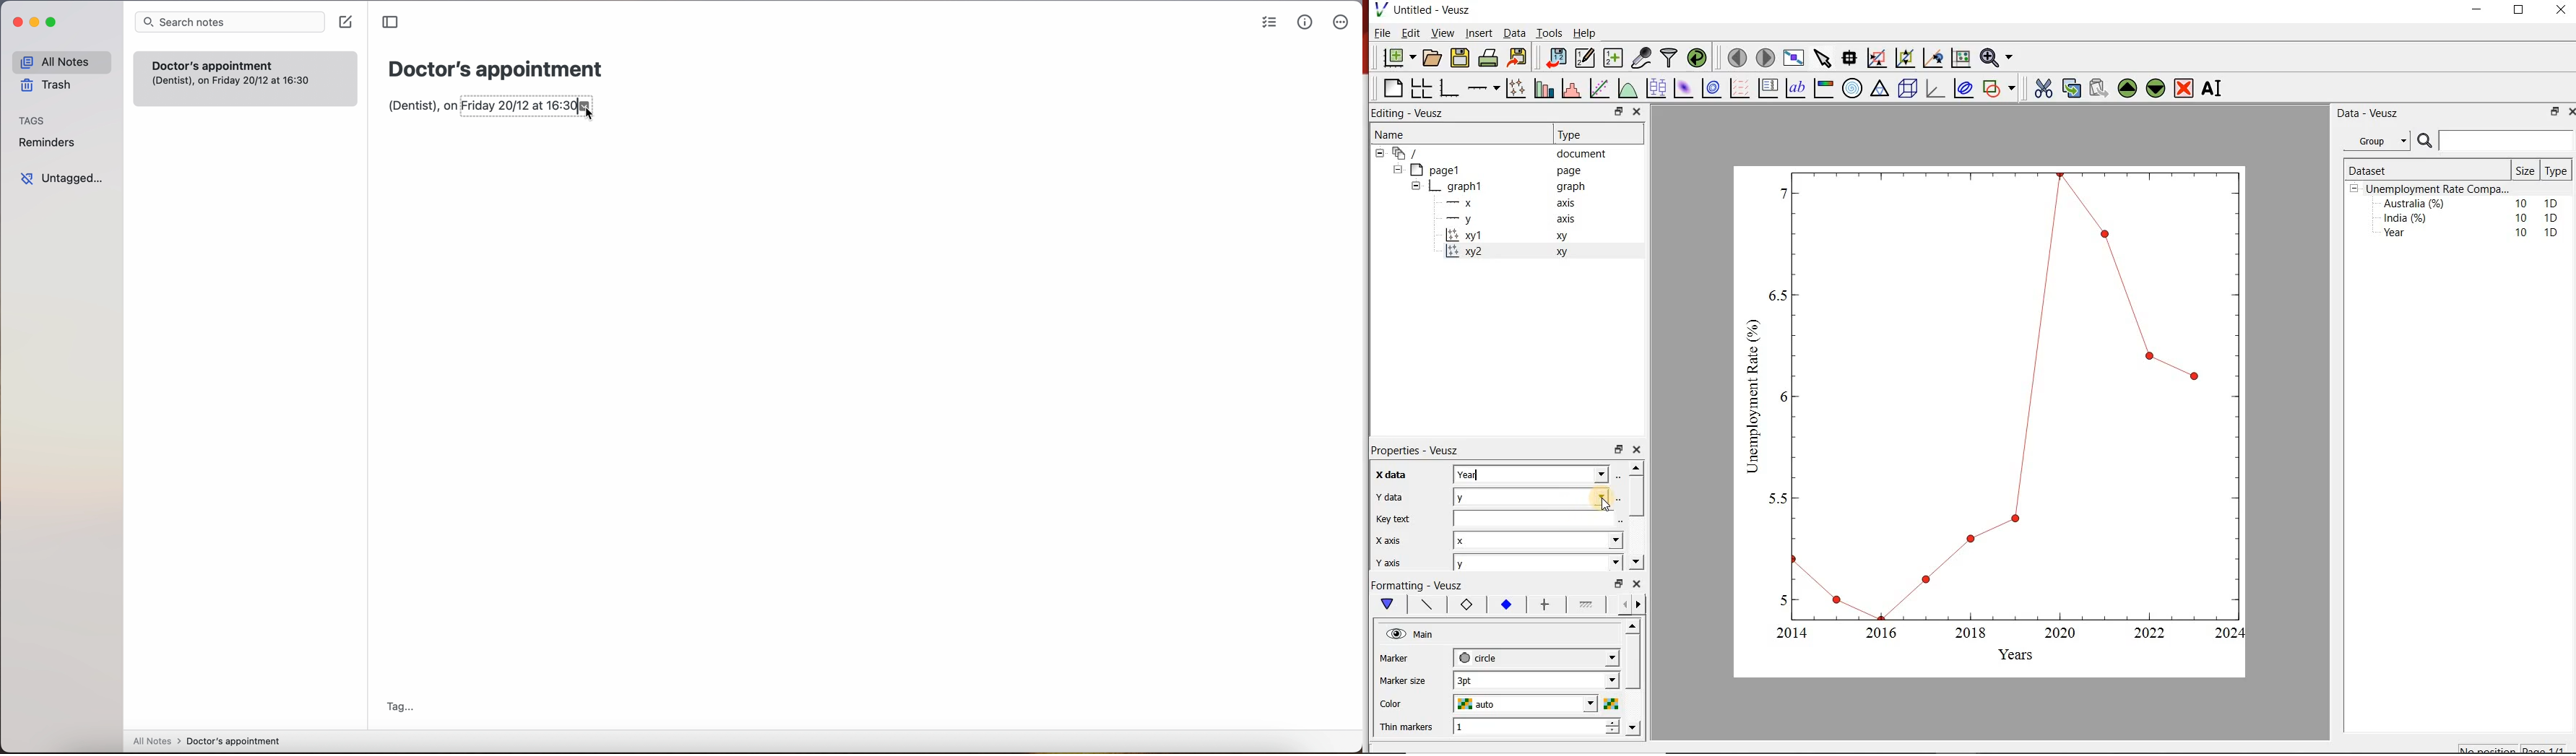 The image size is (2576, 756). Describe the element at coordinates (1392, 519) in the screenshot. I see `key text` at that location.